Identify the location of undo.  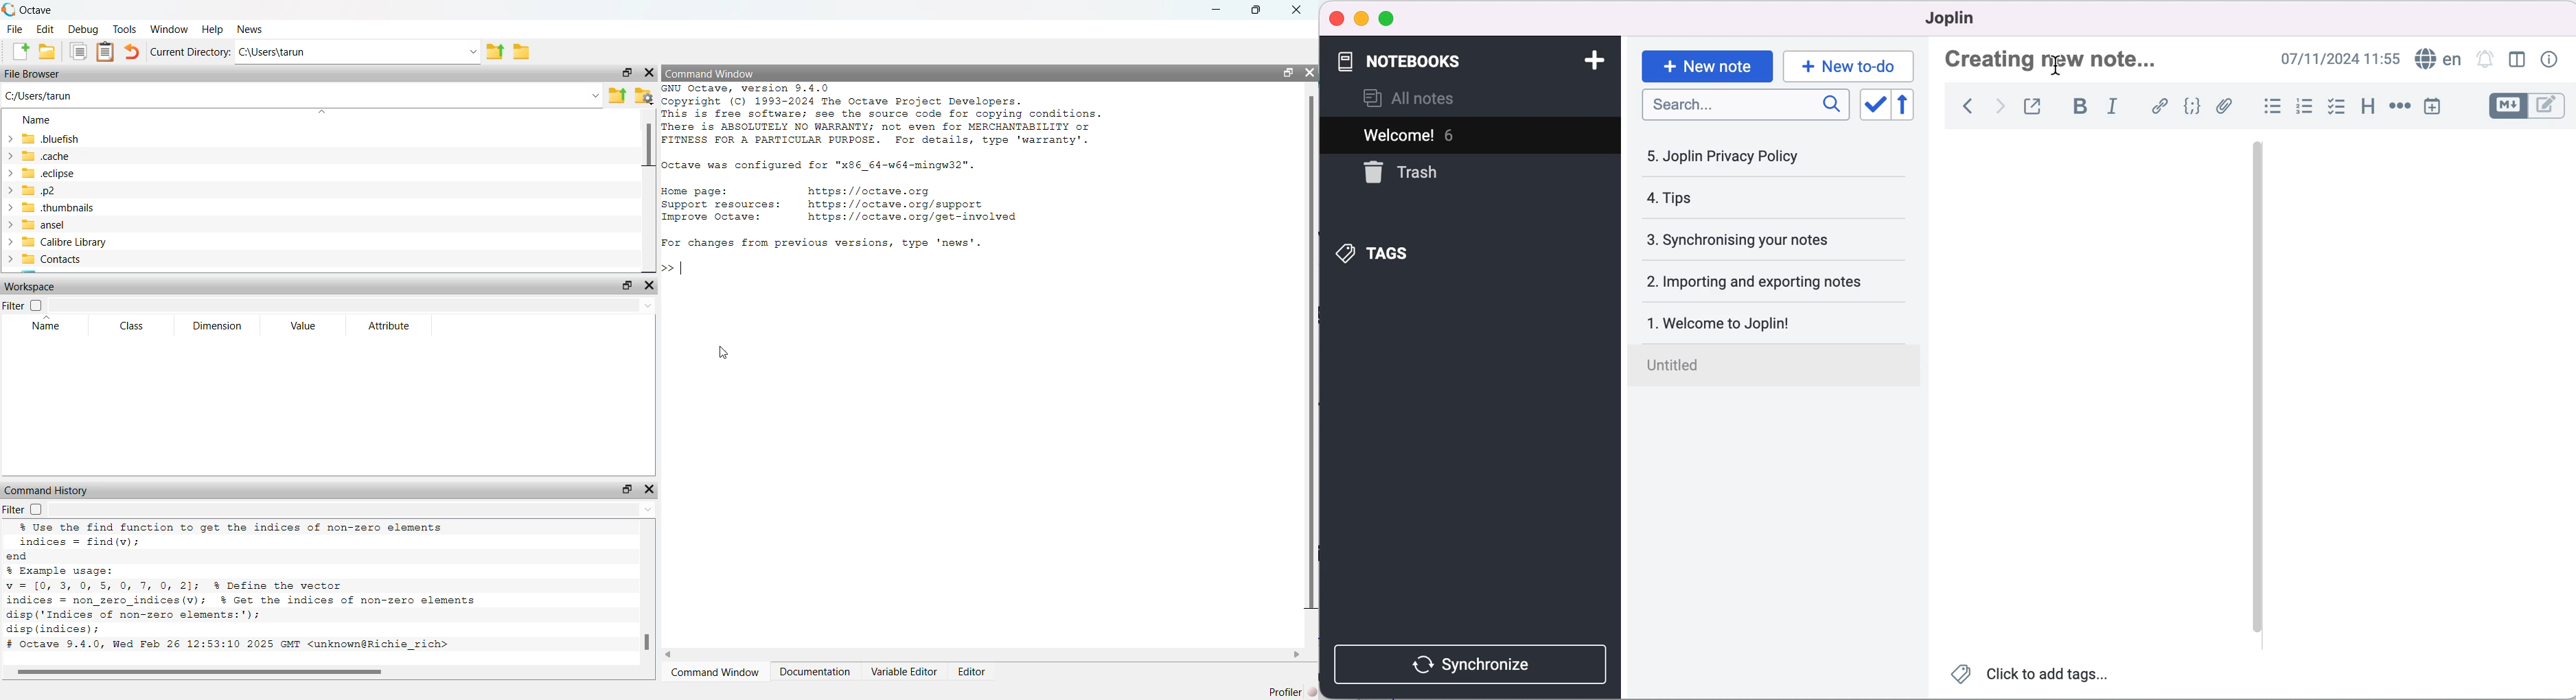
(134, 53).